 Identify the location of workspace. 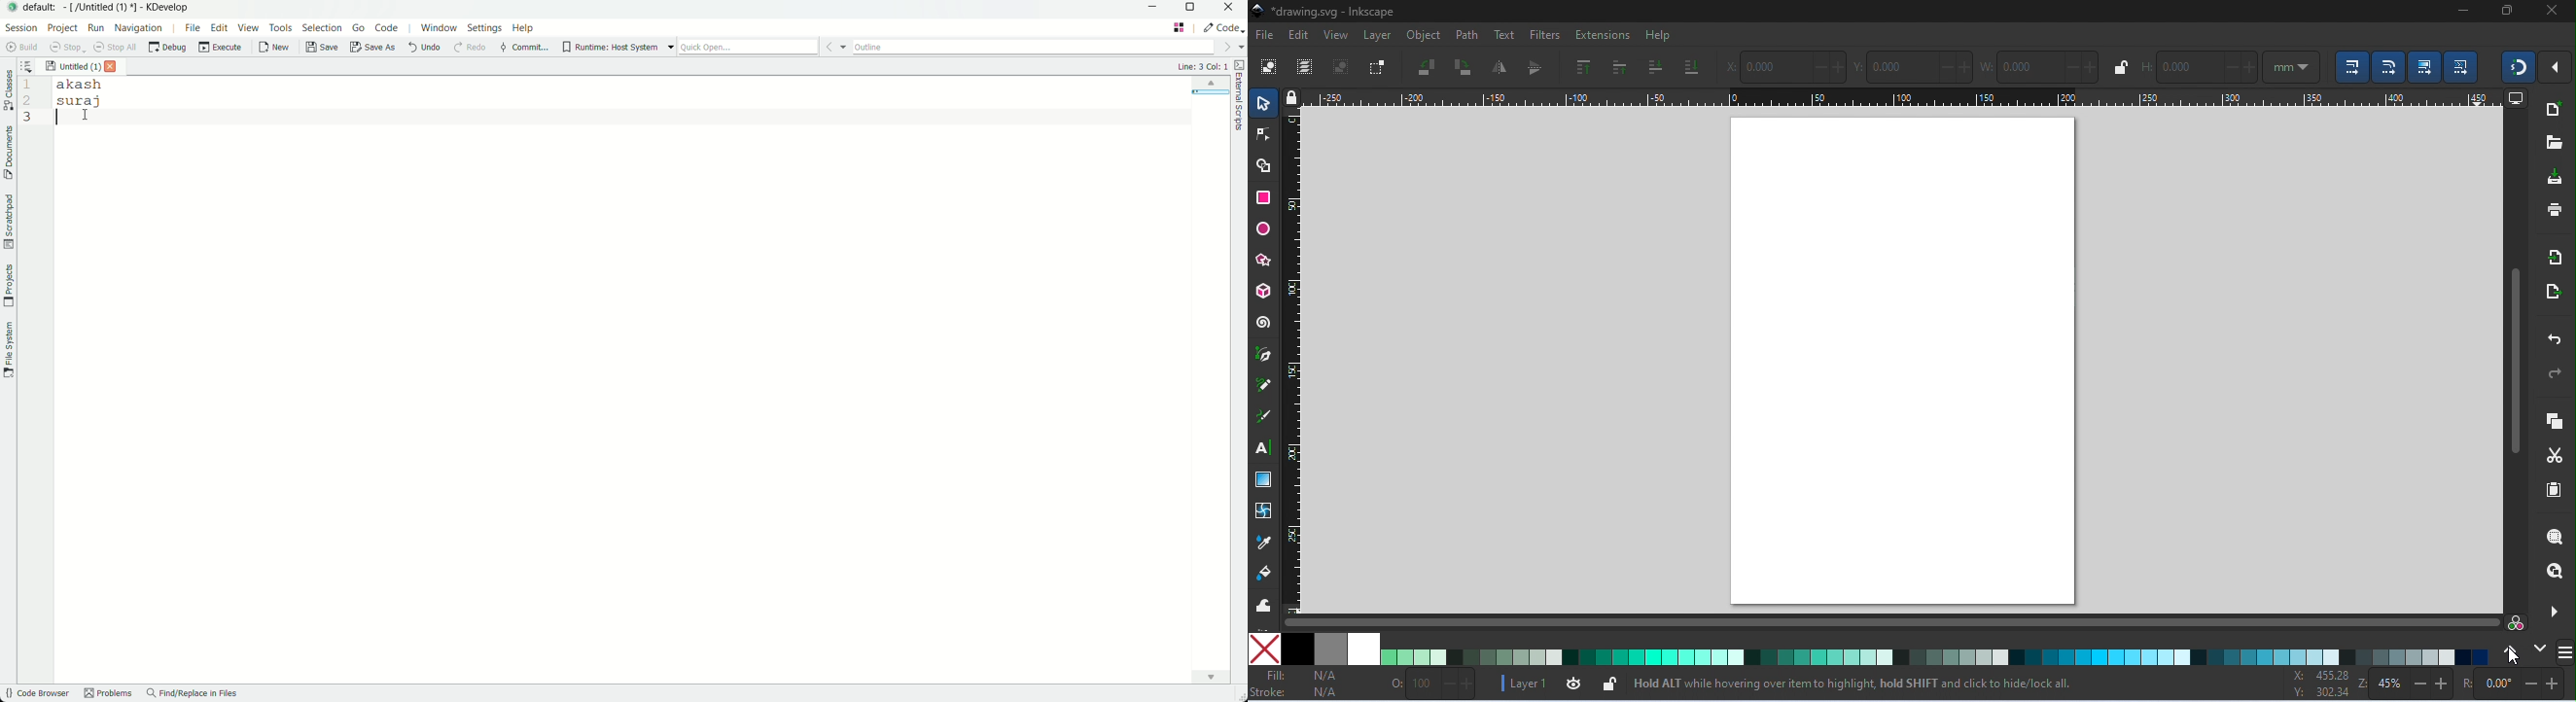
(1906, 362).